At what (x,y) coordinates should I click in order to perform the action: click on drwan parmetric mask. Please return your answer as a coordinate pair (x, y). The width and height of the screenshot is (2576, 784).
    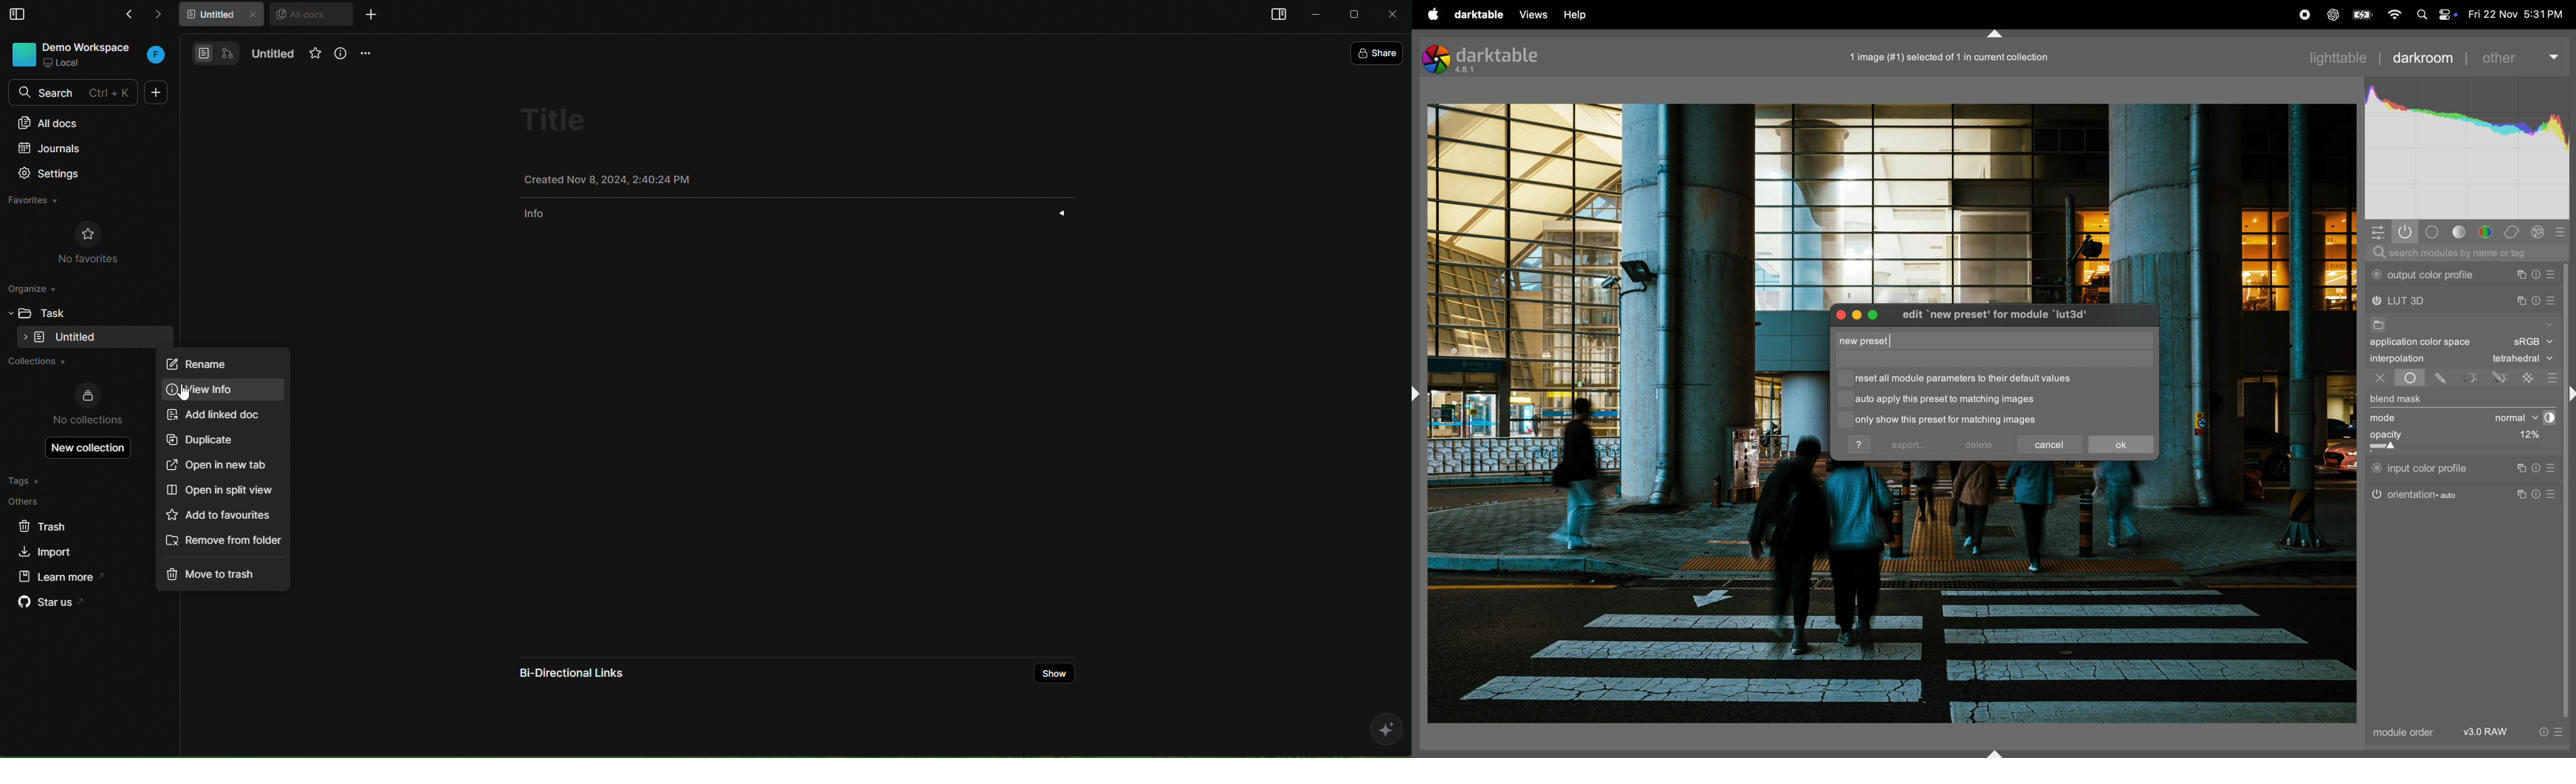
    Looking at the image, I should click on (2502, 376).